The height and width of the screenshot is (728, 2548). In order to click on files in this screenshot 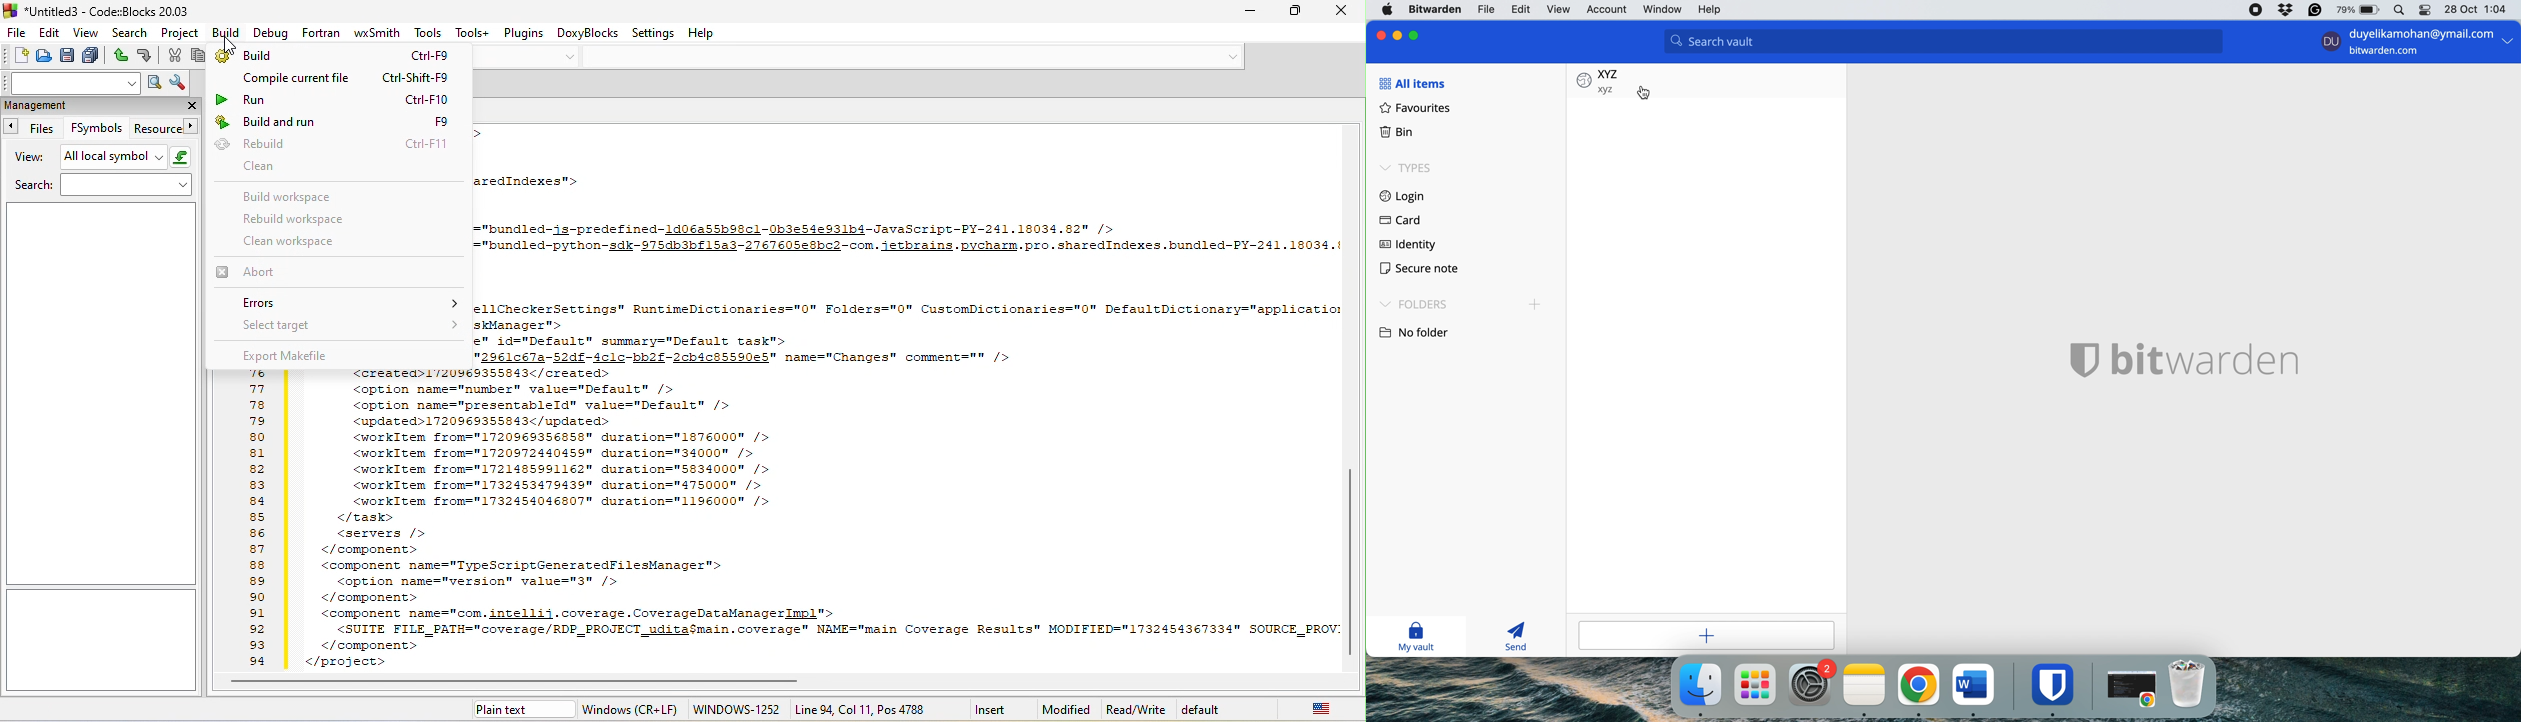, I will do `click(35, 129)`.